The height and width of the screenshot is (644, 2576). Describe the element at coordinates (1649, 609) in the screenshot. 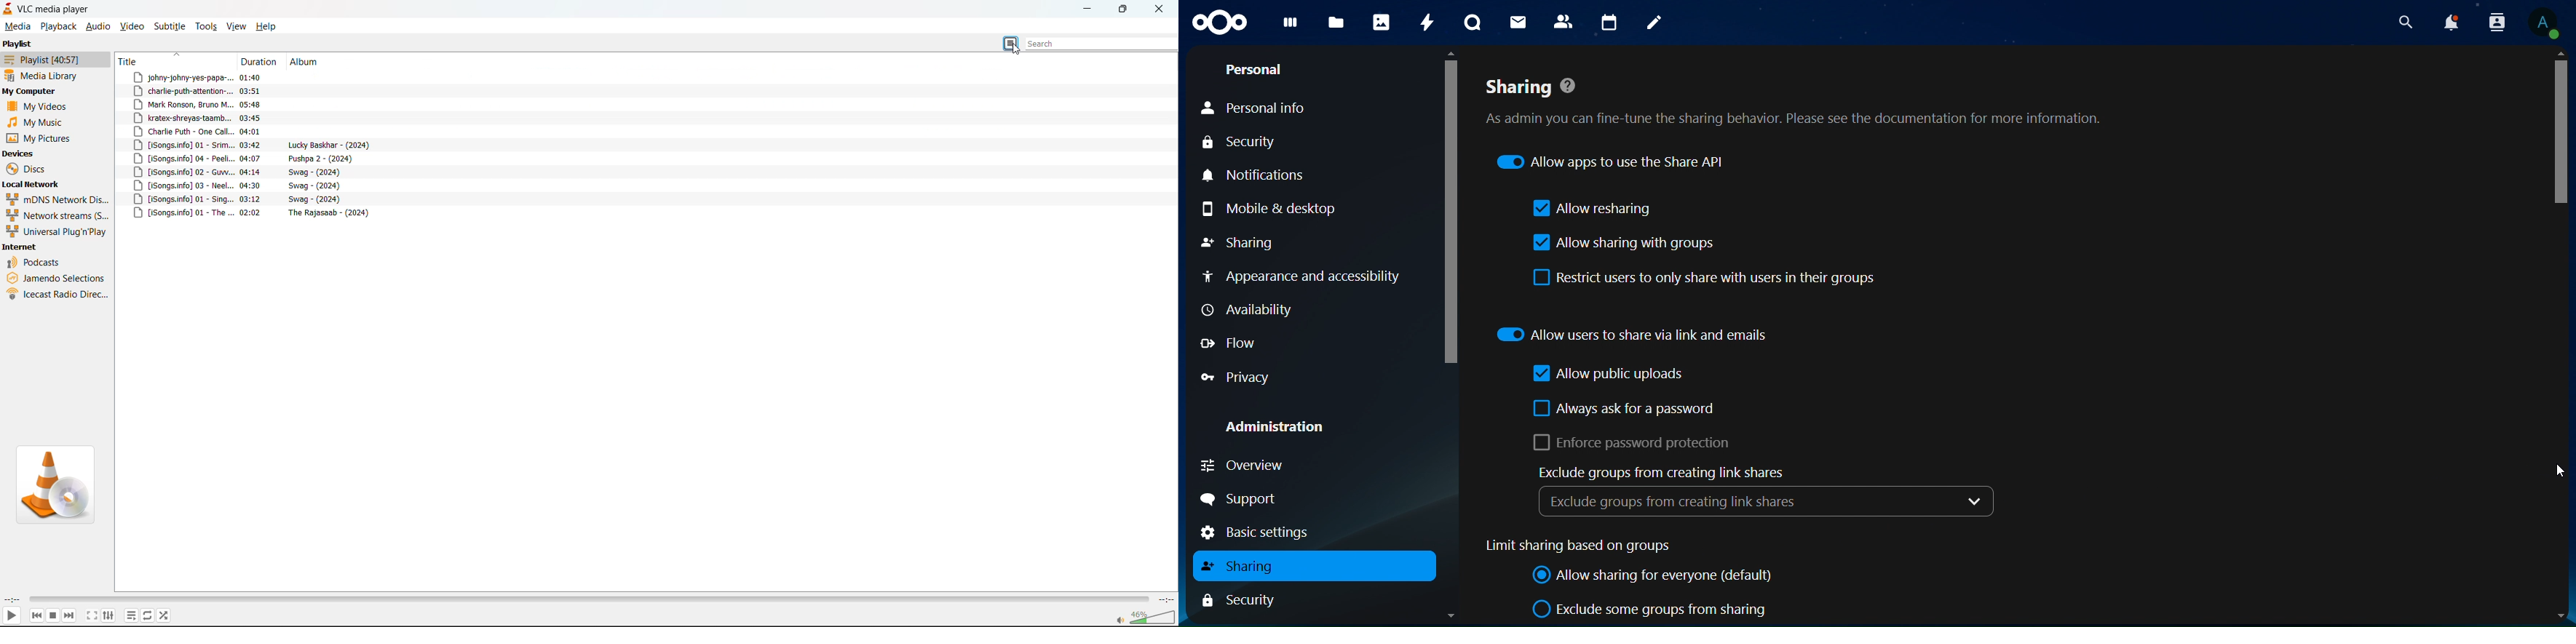

I see `exclude some groups from sharing` at that location.